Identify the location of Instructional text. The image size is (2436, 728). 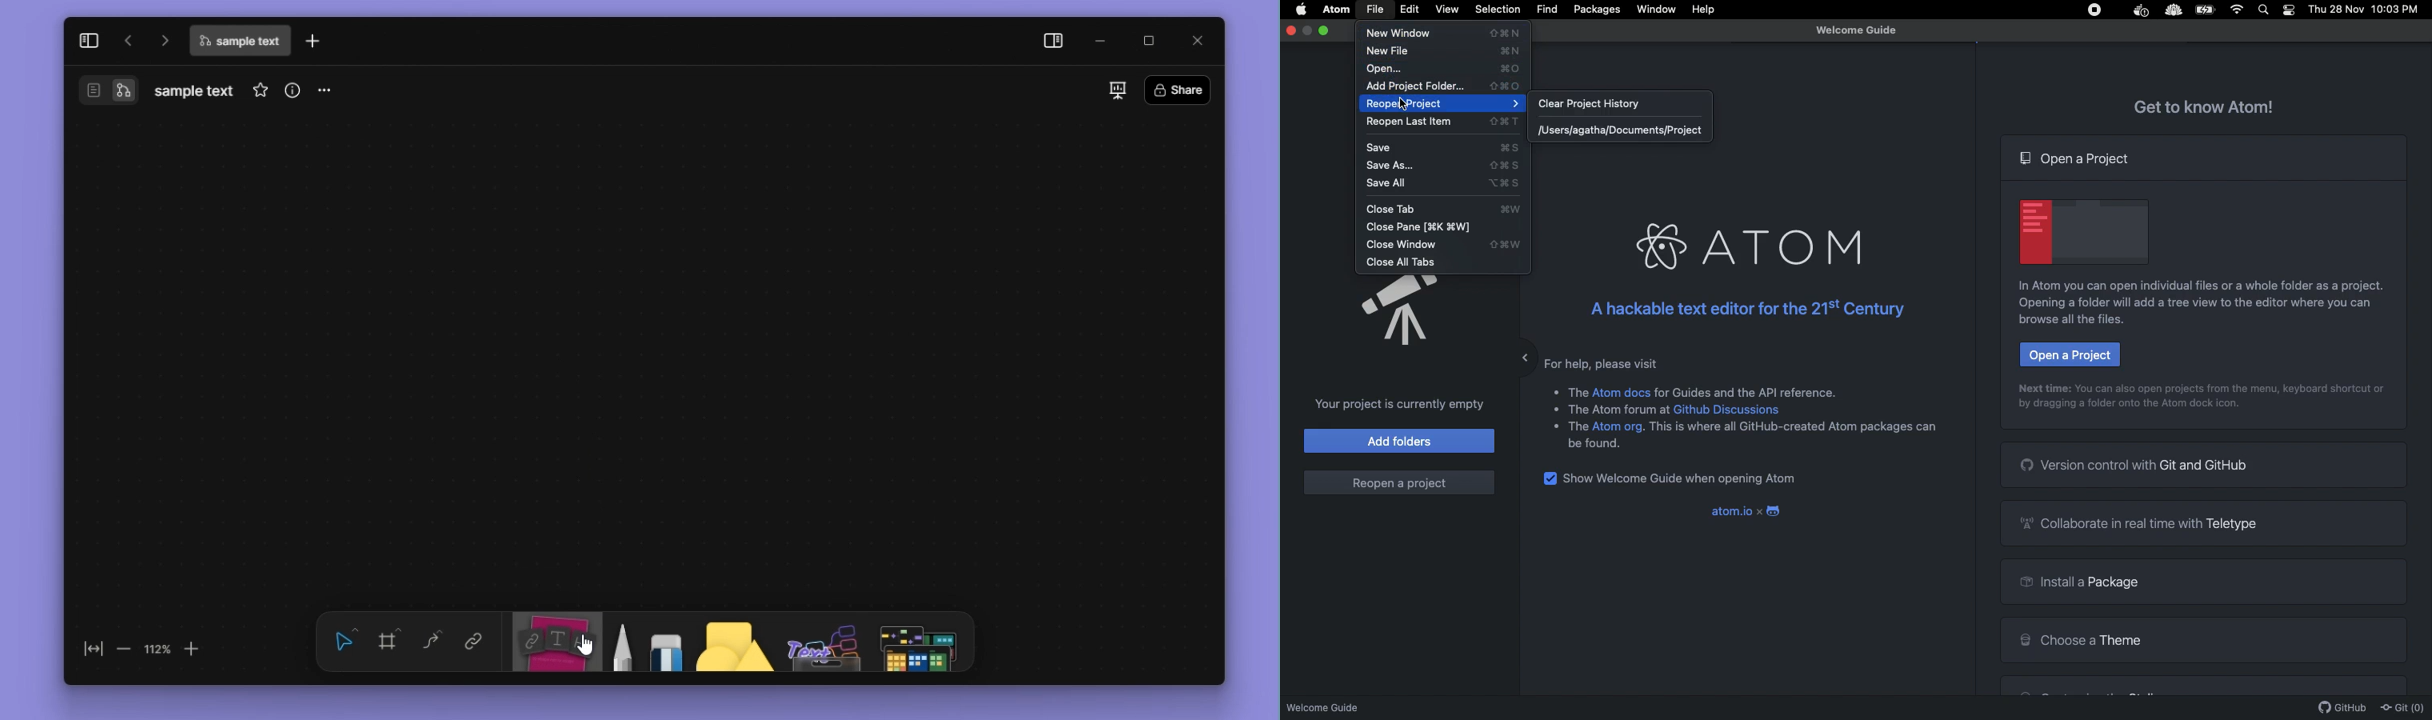
(2128, 408).